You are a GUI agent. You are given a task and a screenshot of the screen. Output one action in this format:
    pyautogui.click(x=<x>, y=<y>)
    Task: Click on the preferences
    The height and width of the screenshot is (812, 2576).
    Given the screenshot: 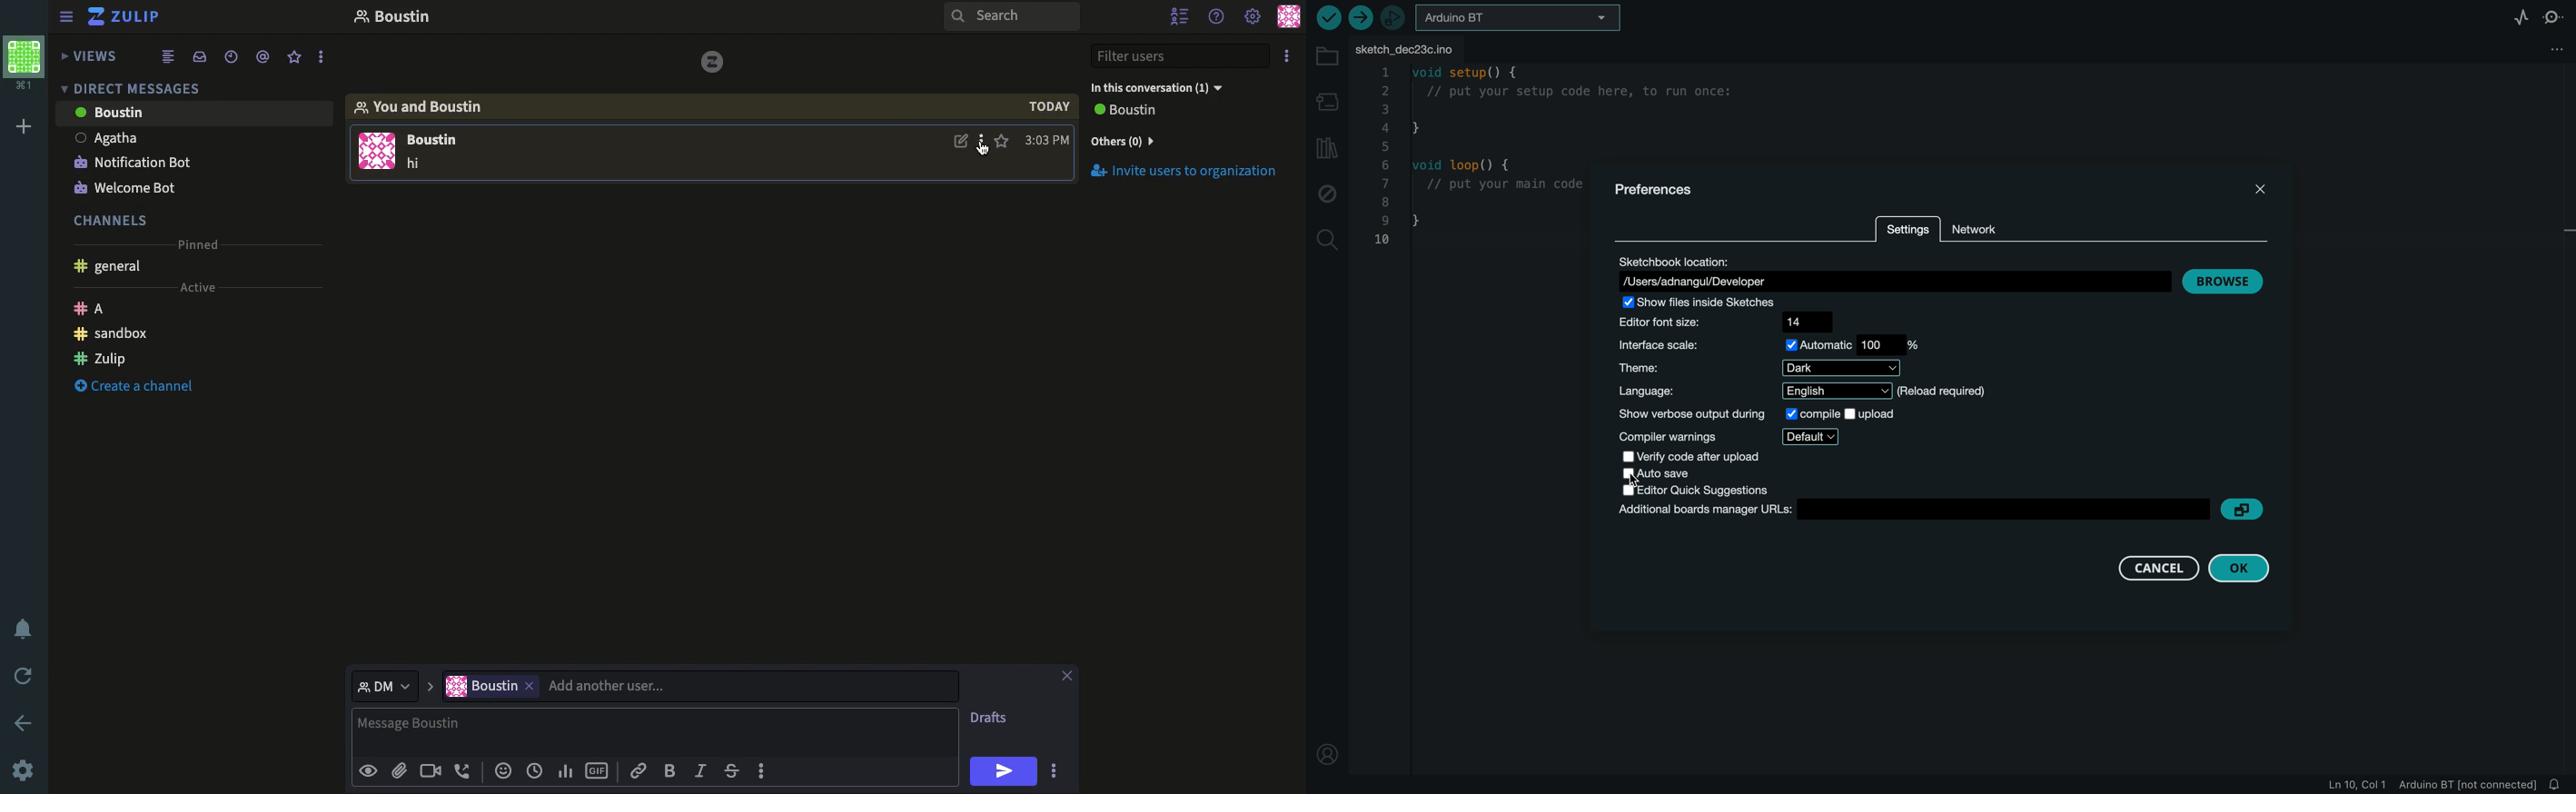 What is the action you would take?
    pyautogui.click(x=1657, y=189)
    